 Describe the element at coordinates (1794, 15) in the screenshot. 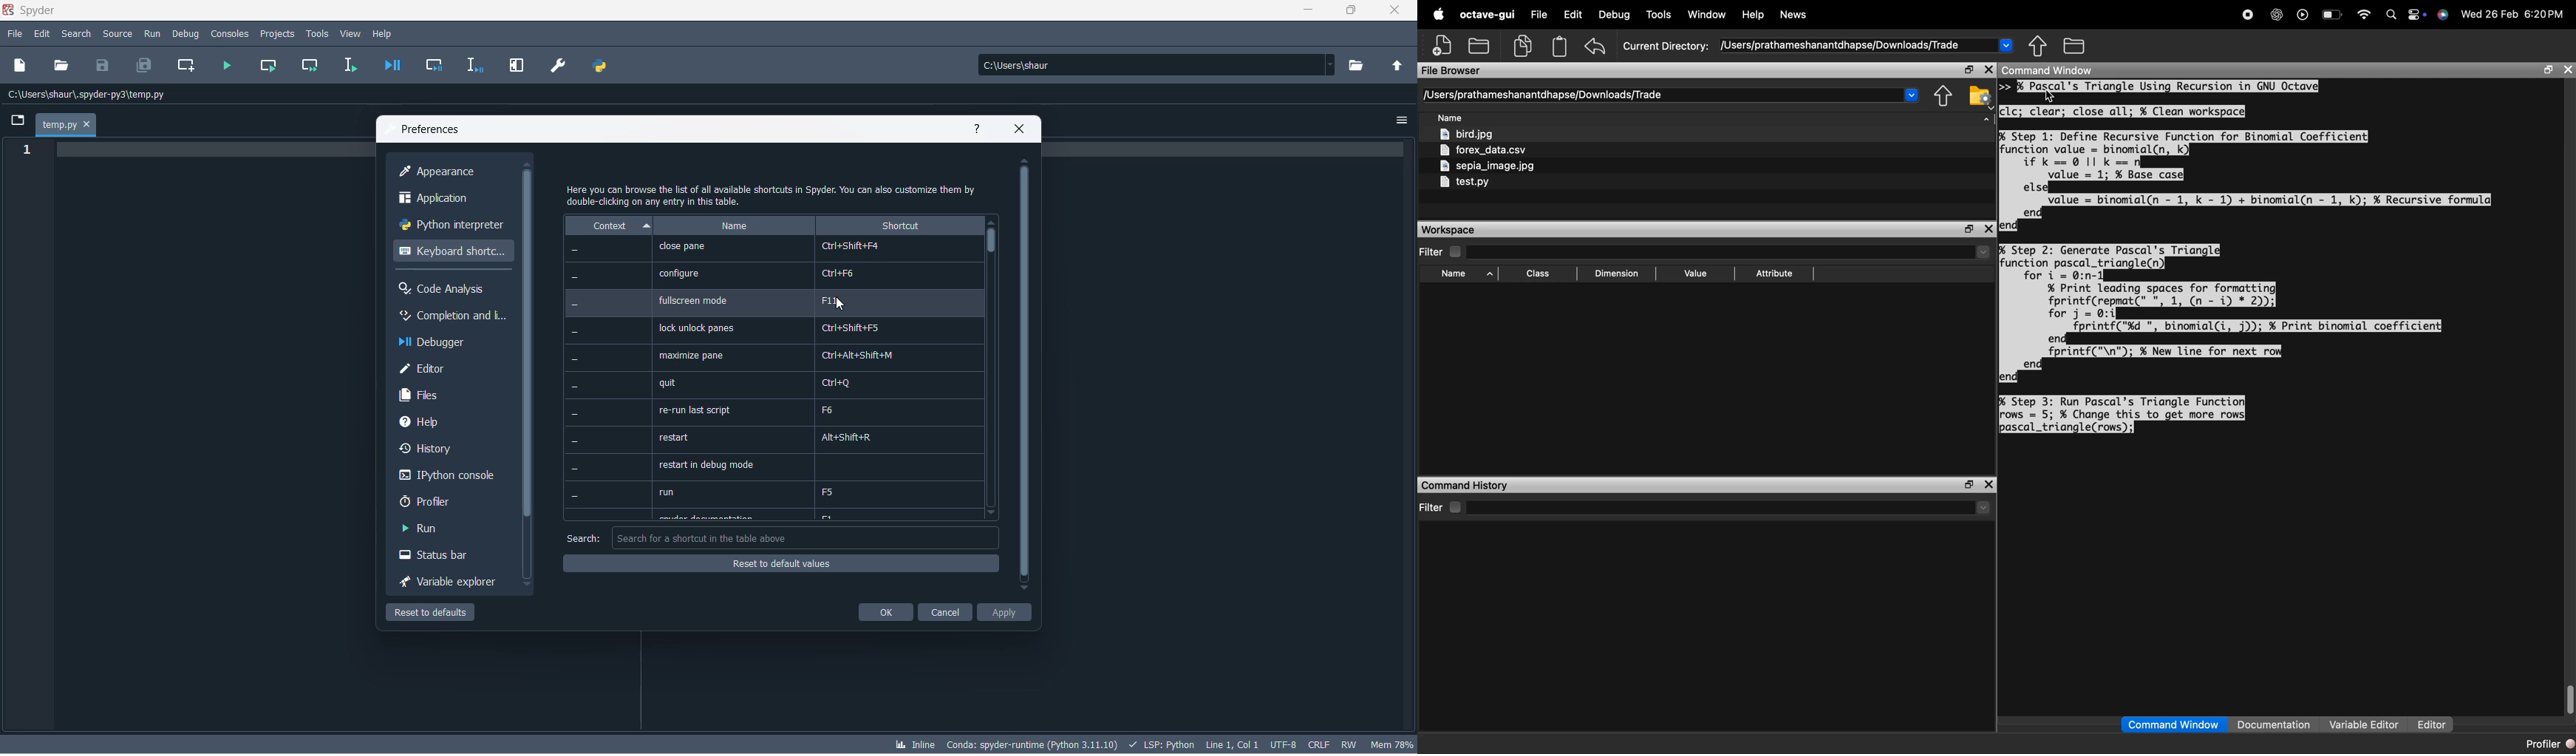

I see `News` at that location.